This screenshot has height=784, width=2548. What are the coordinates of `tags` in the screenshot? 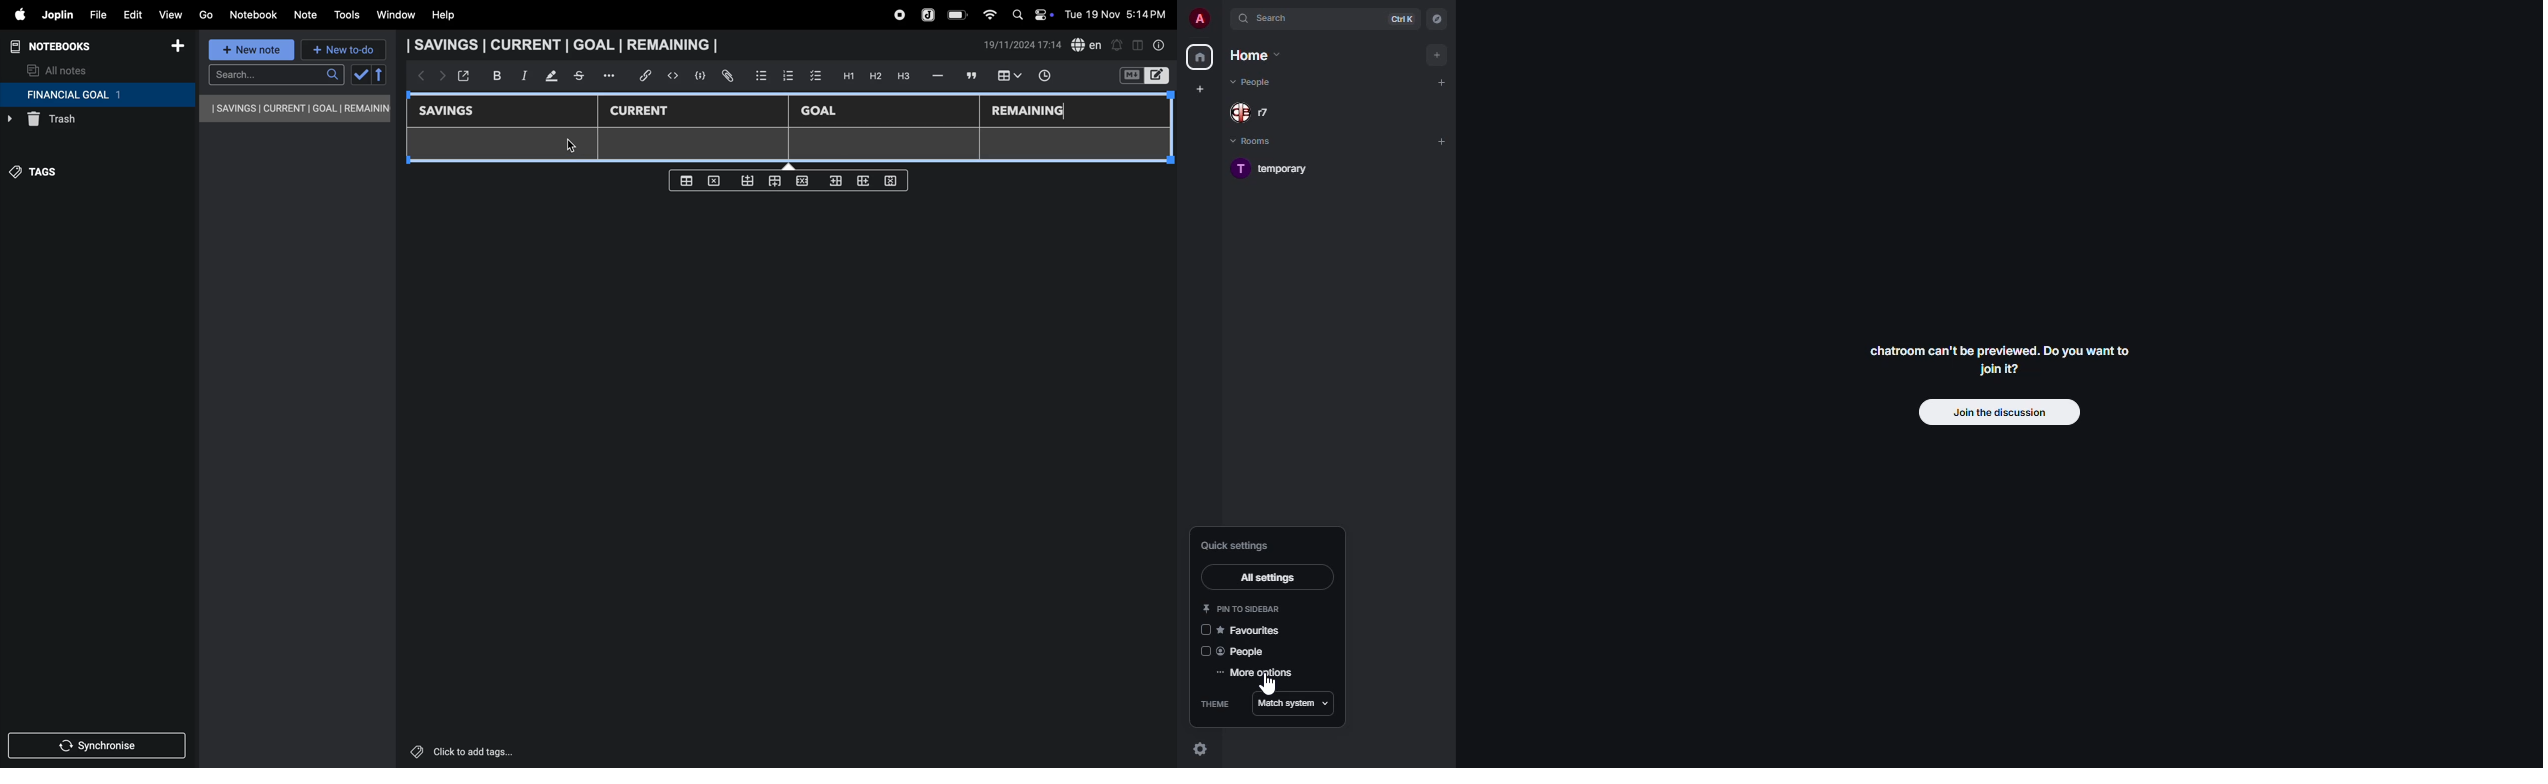 It's located at (40, 177).